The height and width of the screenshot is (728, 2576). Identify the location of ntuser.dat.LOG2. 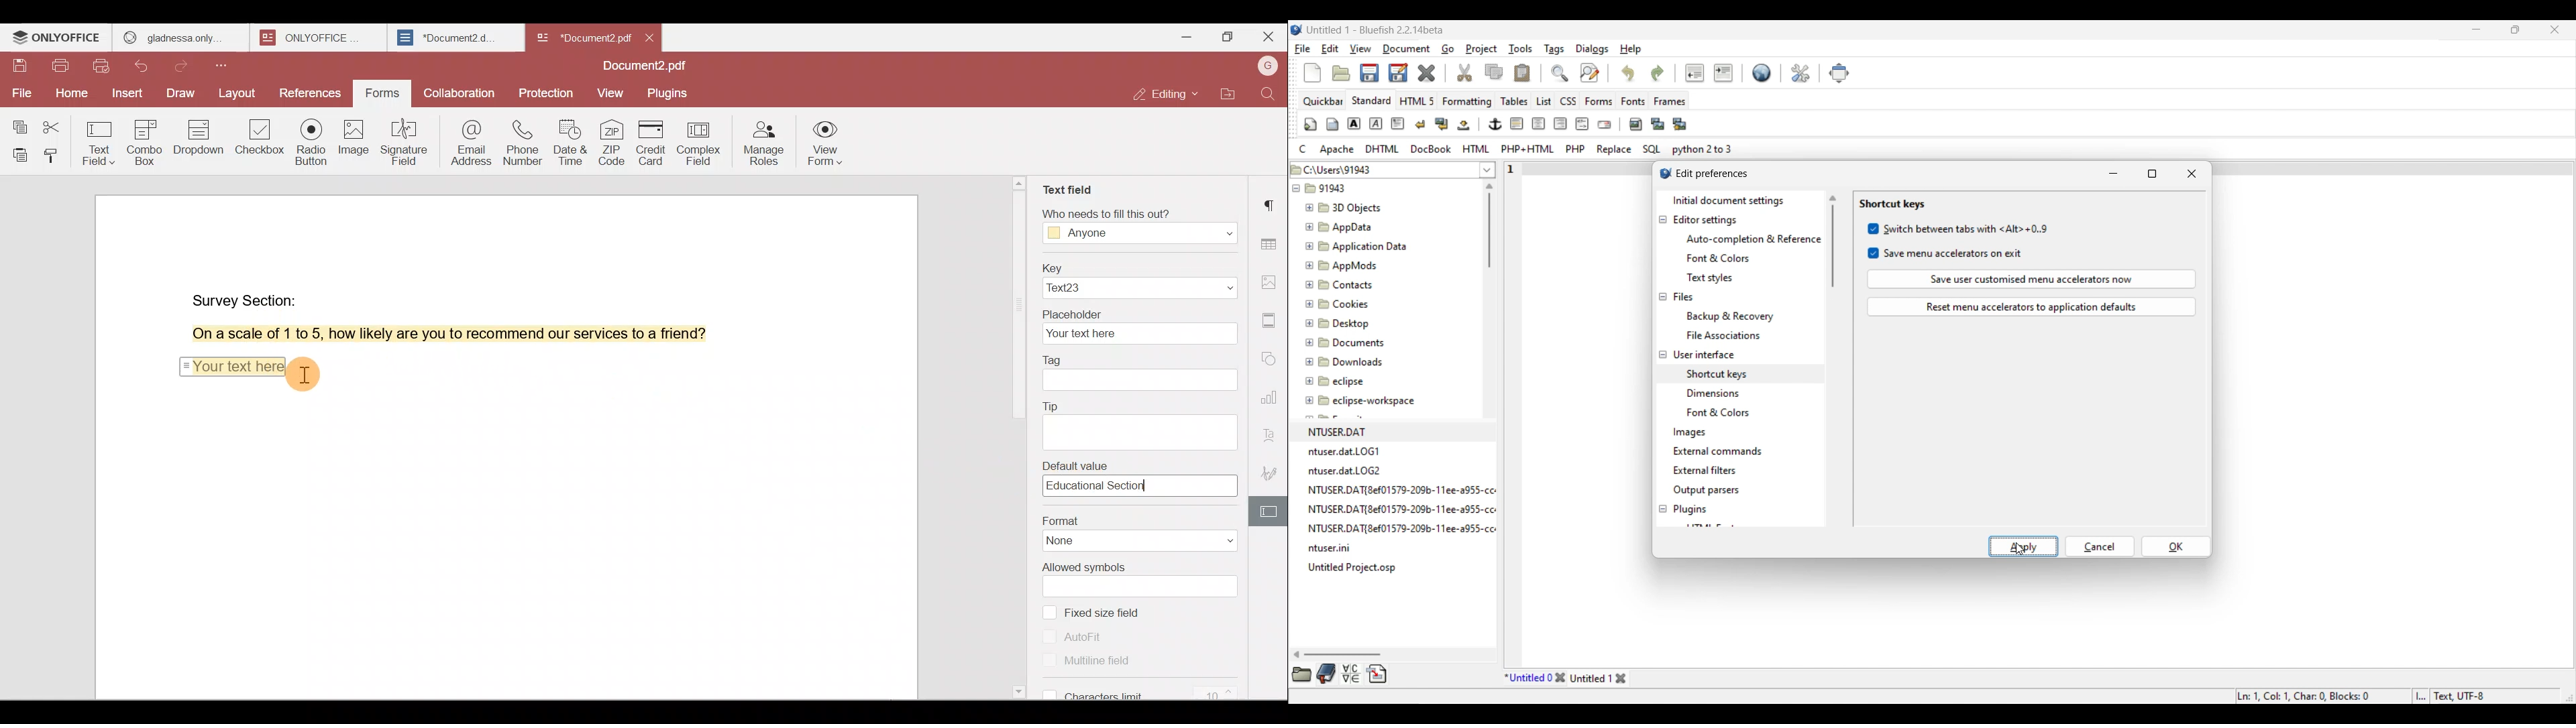
(1348, 470).